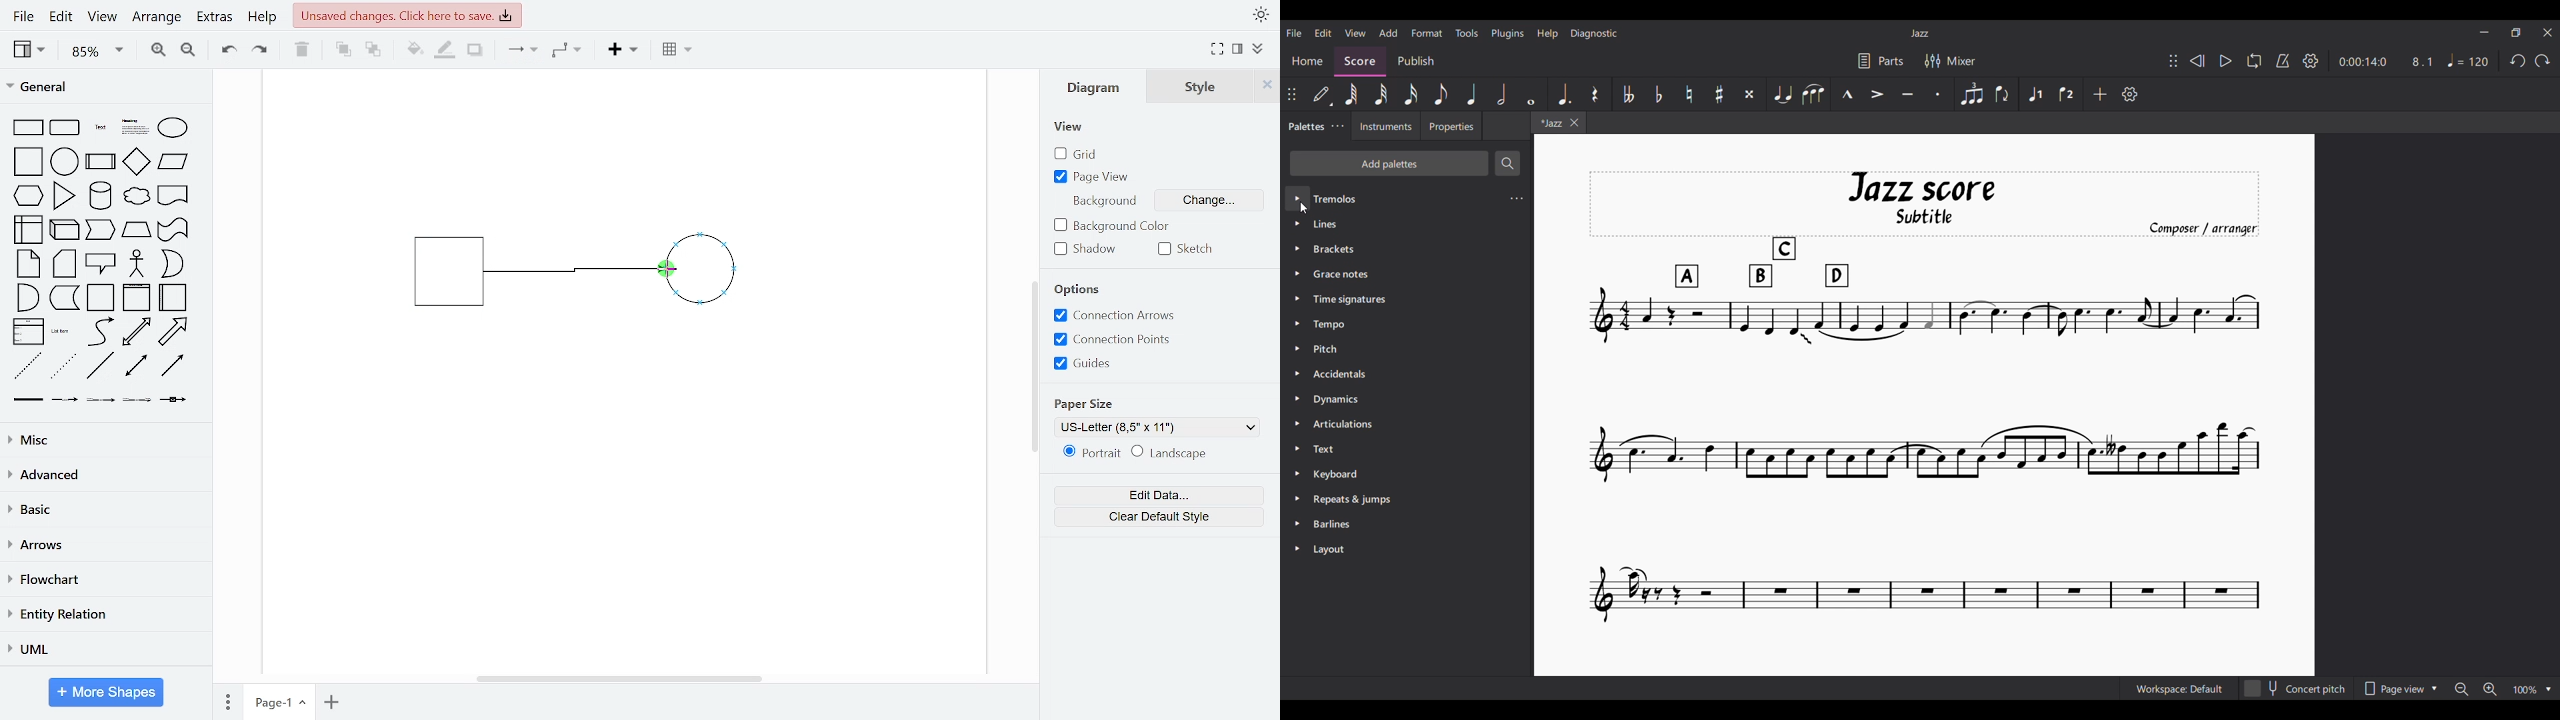  I want to click on list item, so click(61, 331).